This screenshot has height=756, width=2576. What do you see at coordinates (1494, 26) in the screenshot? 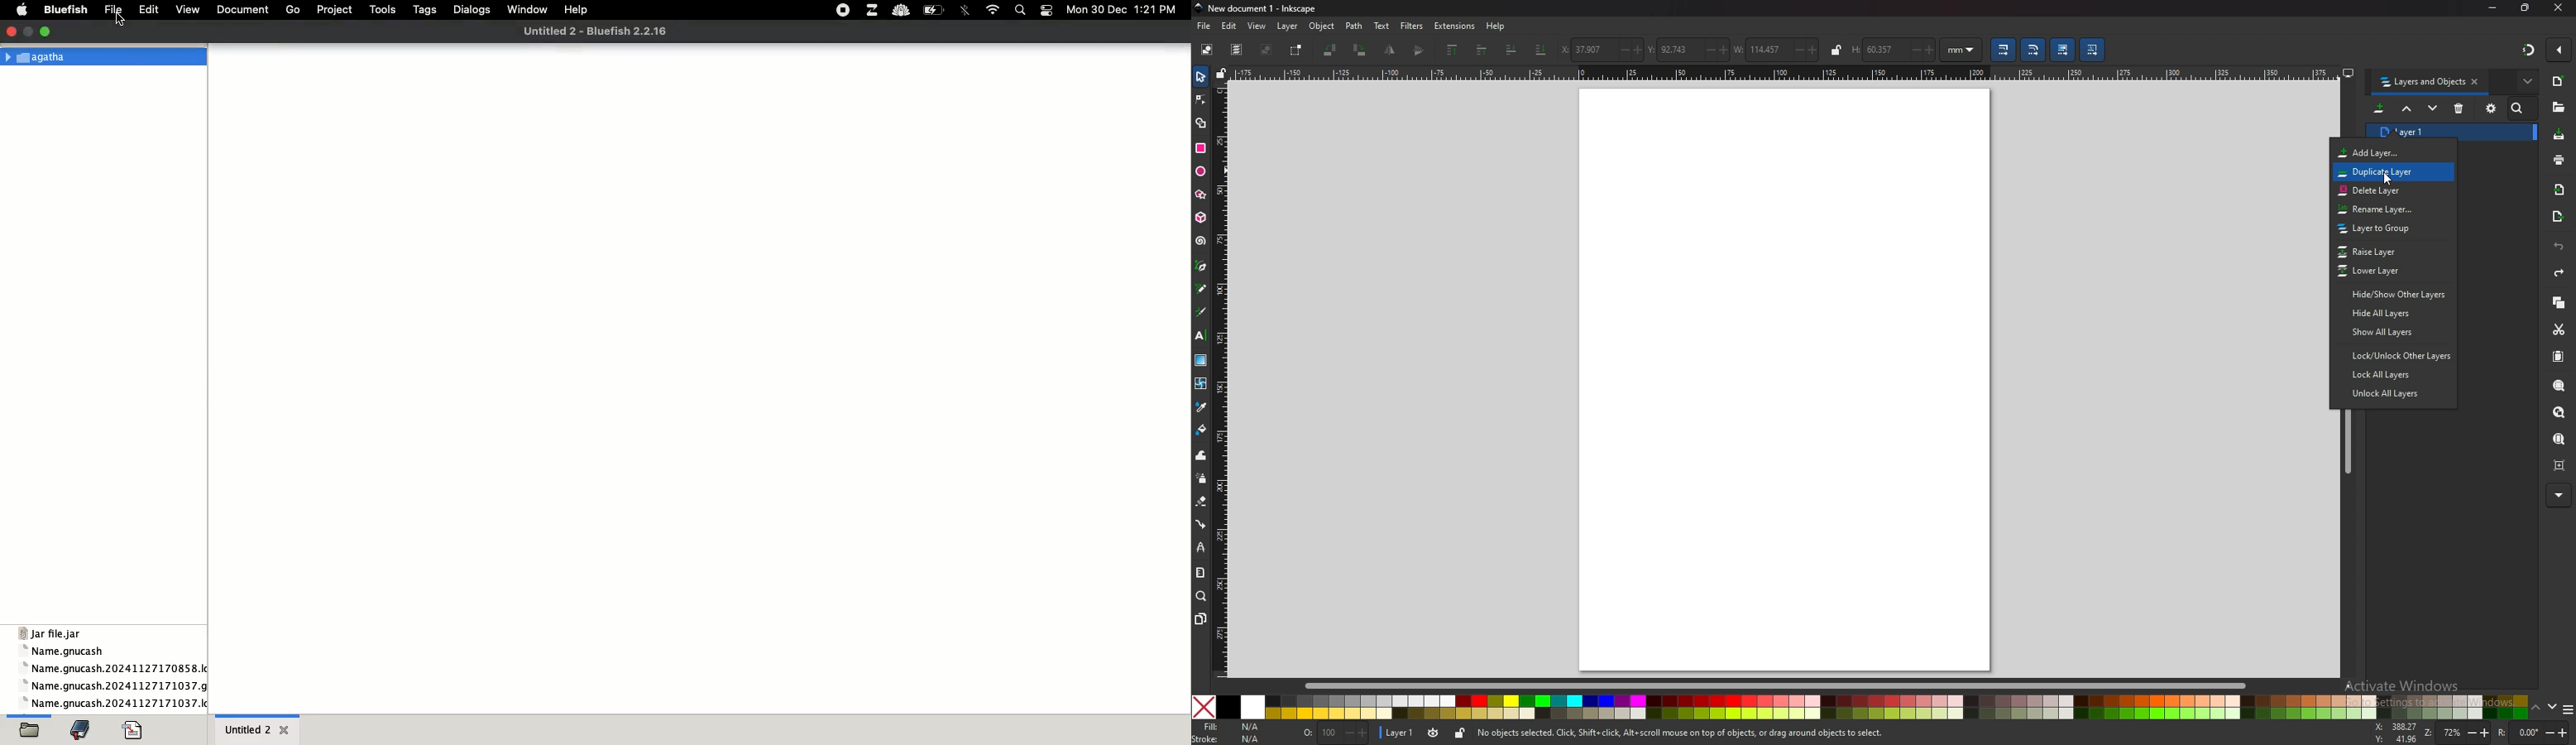
I see `help` at bounding box center [1494, 26].